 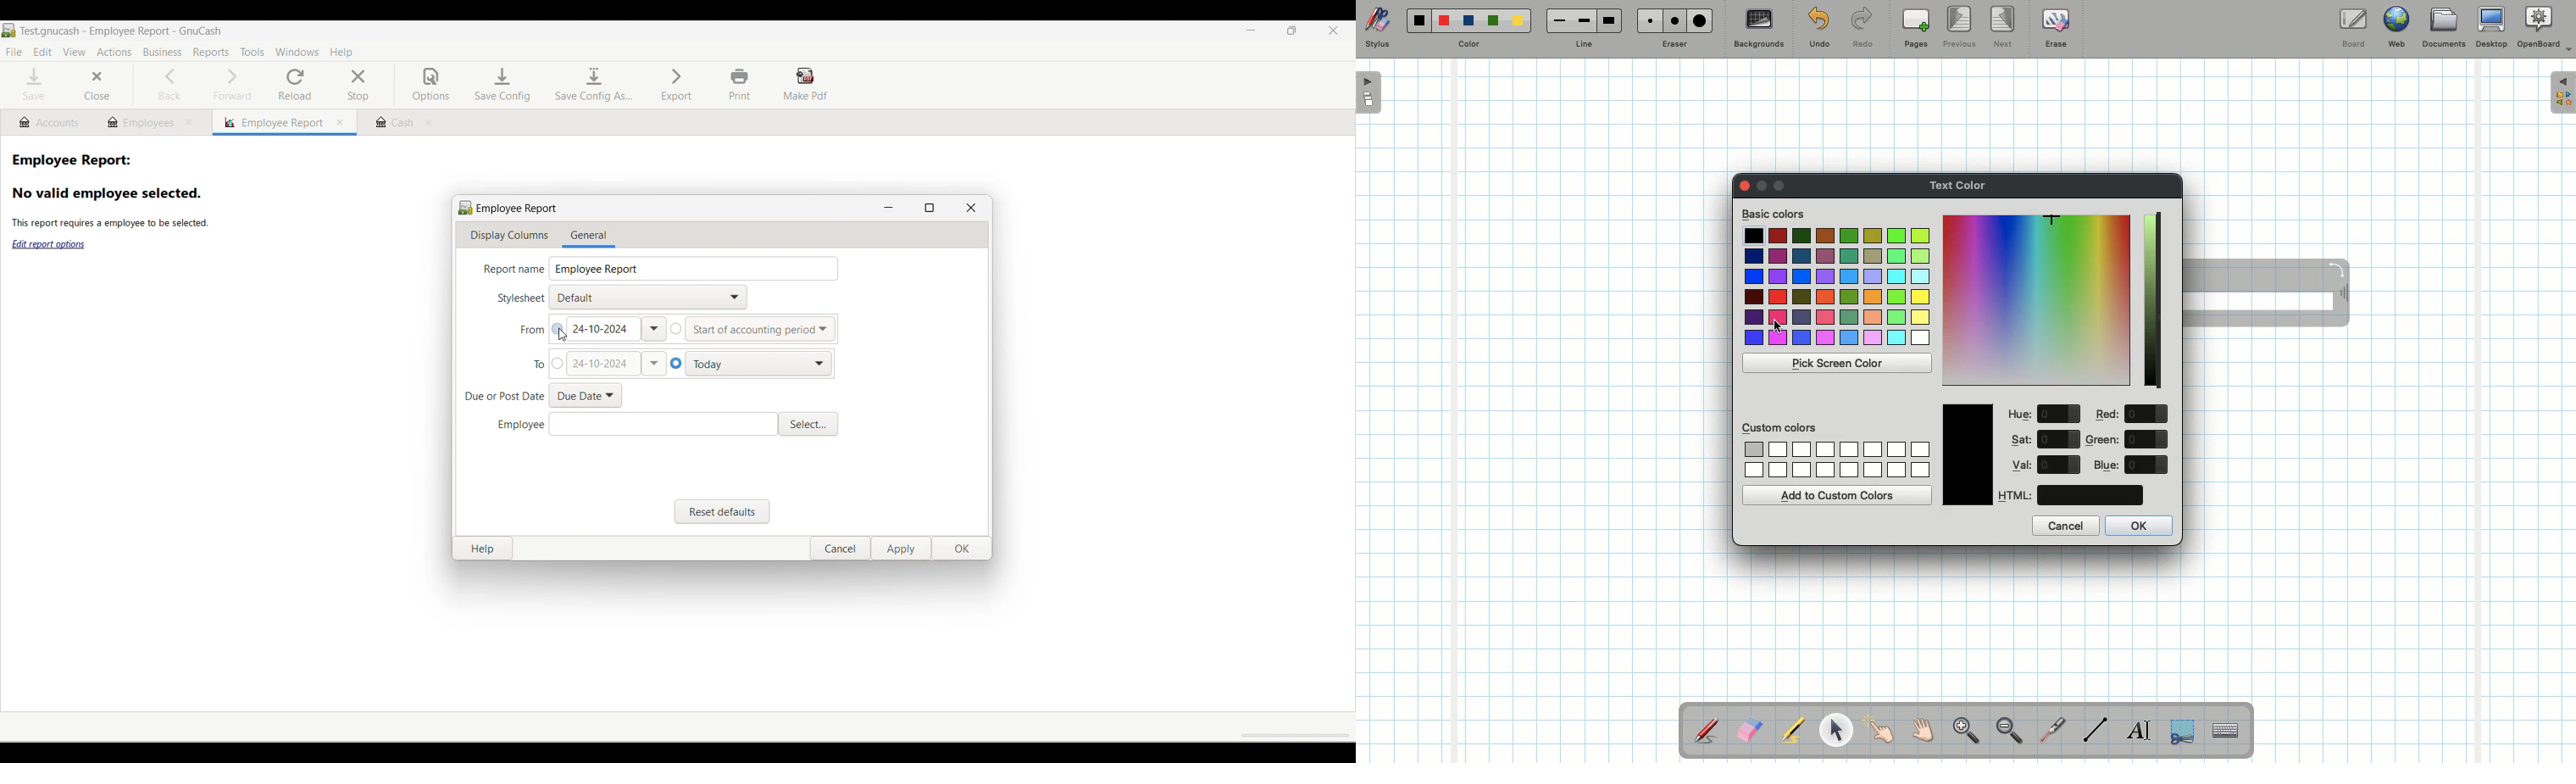 What do you see at coordinates (1707, 730) in the screenshot?
I see `Stylus` at bounding box center [1707, 730].